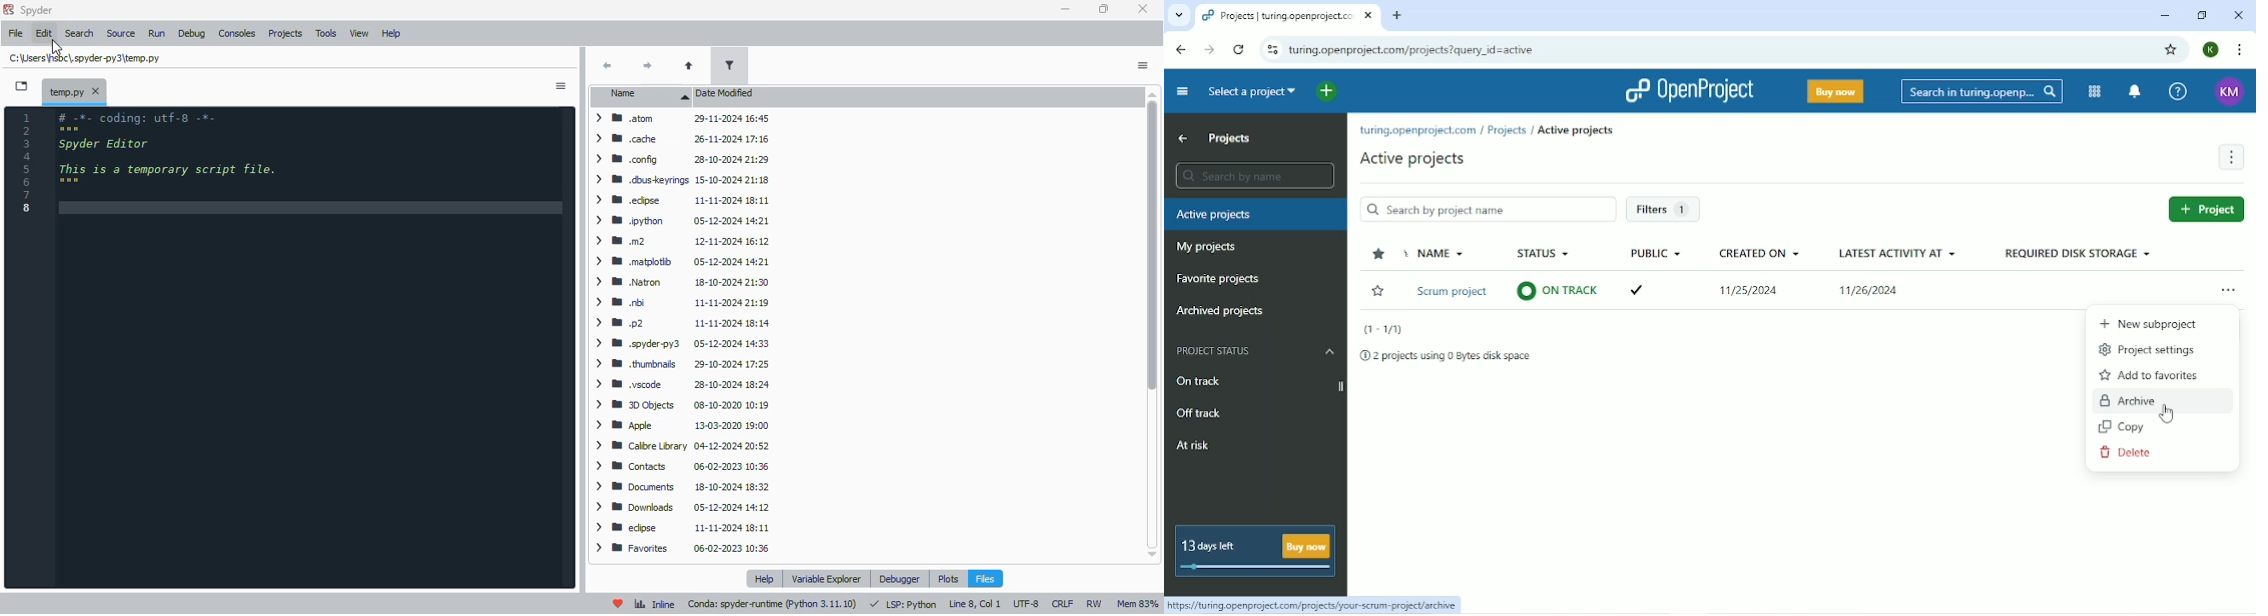  What do you see at coordinates (286, 33) in the screenshot?
I see `projects` at bounding box center [286, 33].